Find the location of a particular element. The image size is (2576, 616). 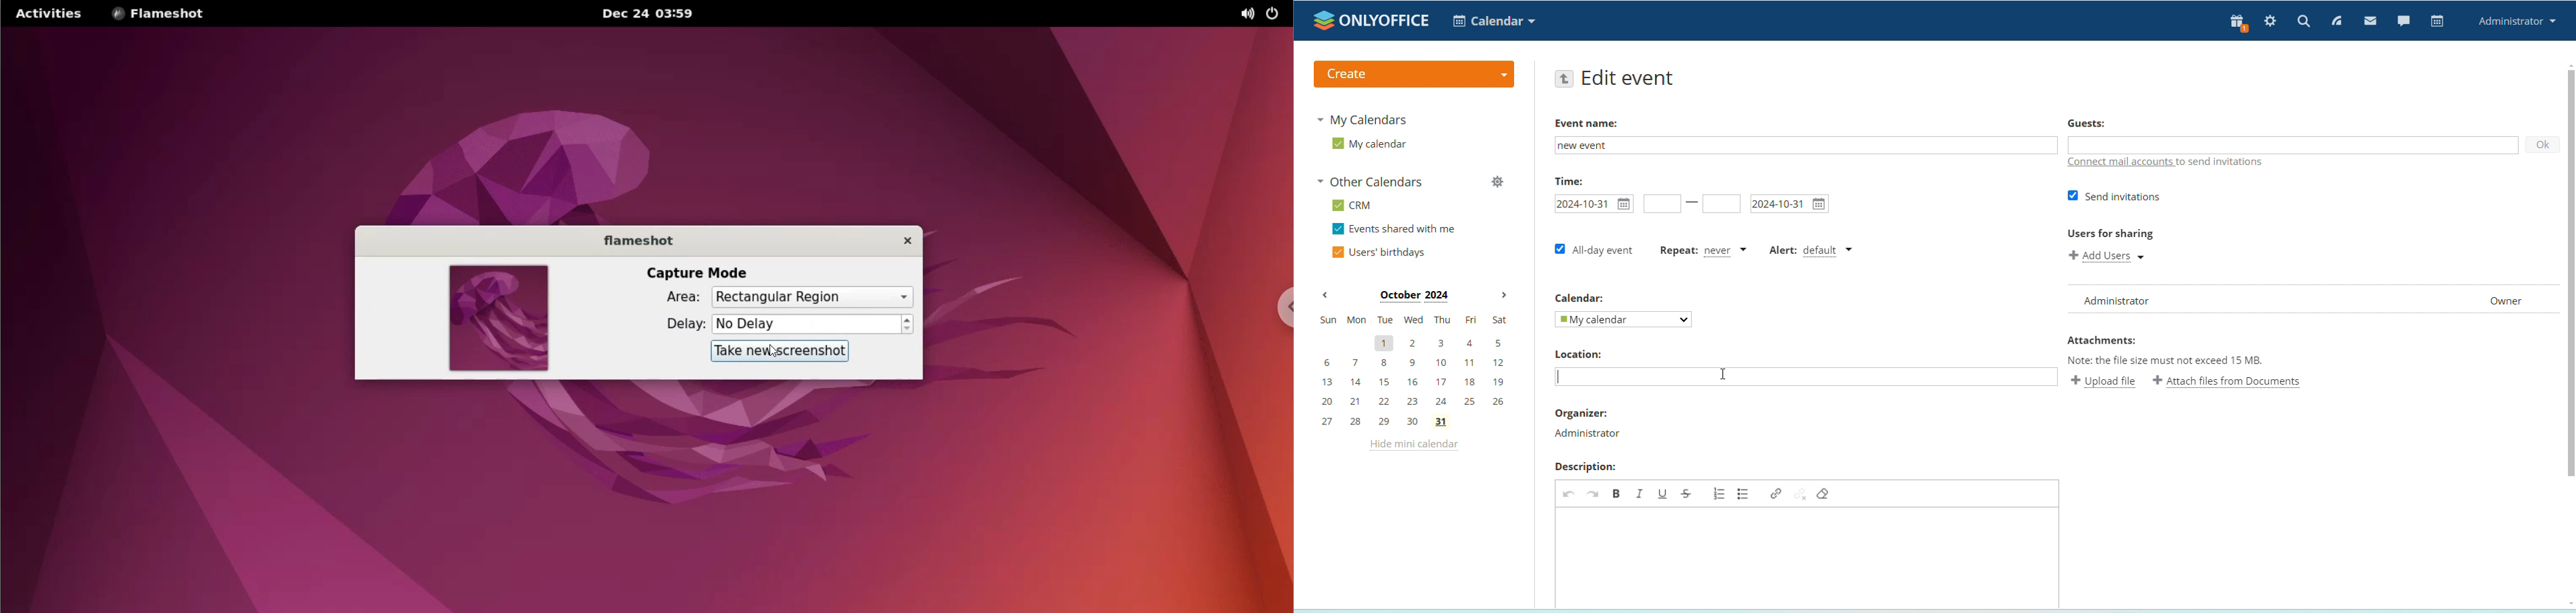

mail is located at coordinates (2371, 22).